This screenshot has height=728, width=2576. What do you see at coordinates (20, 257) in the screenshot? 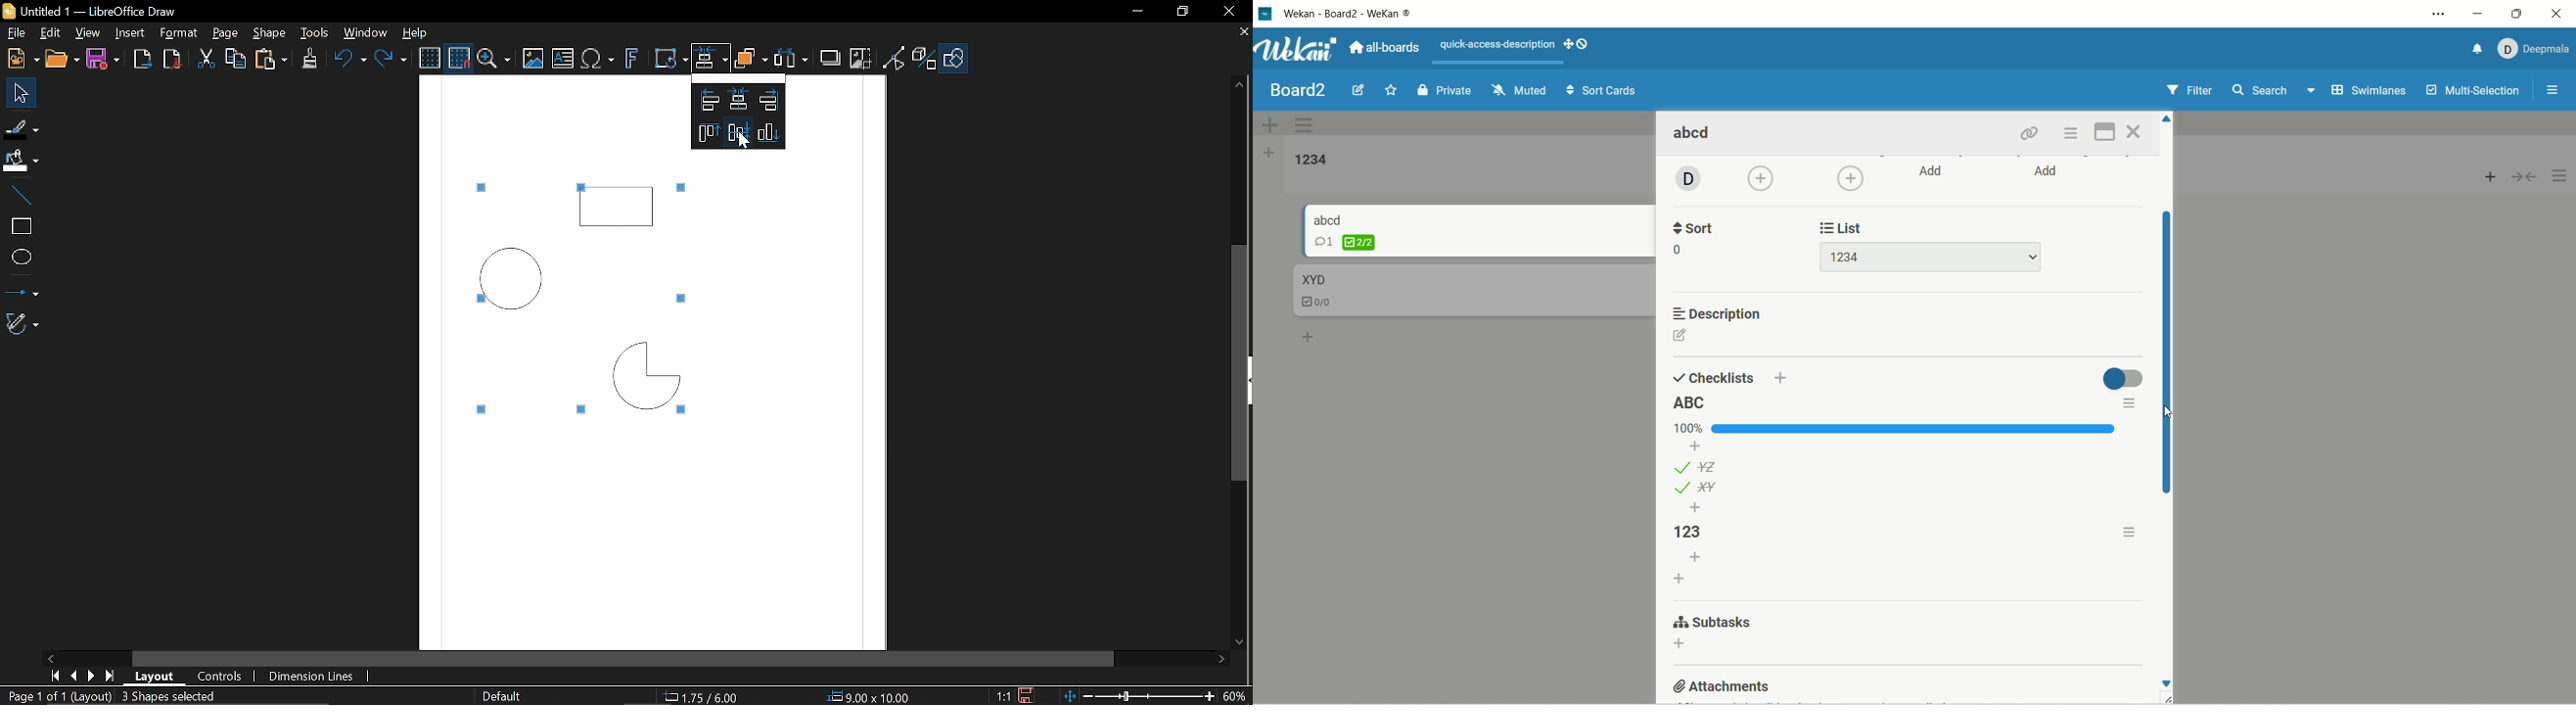
I see `Ellips` at bounding box center [20, 257].